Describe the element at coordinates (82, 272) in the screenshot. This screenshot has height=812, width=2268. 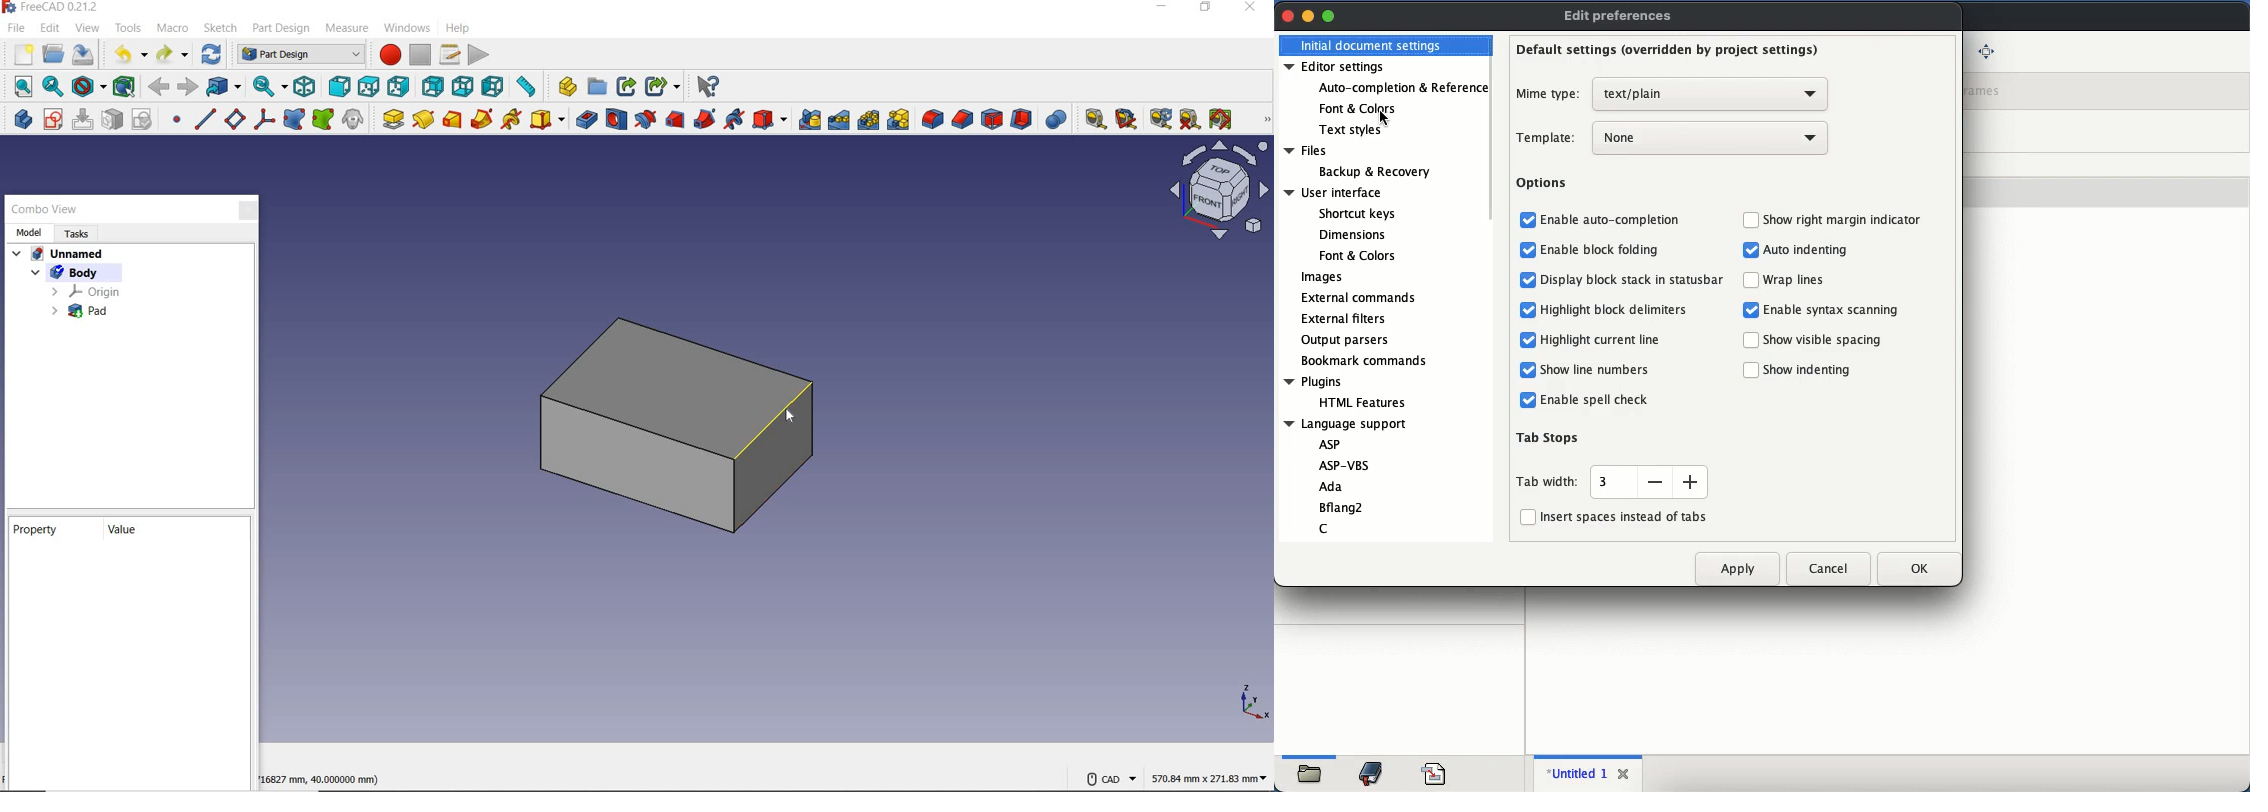
I see `body` at that location.